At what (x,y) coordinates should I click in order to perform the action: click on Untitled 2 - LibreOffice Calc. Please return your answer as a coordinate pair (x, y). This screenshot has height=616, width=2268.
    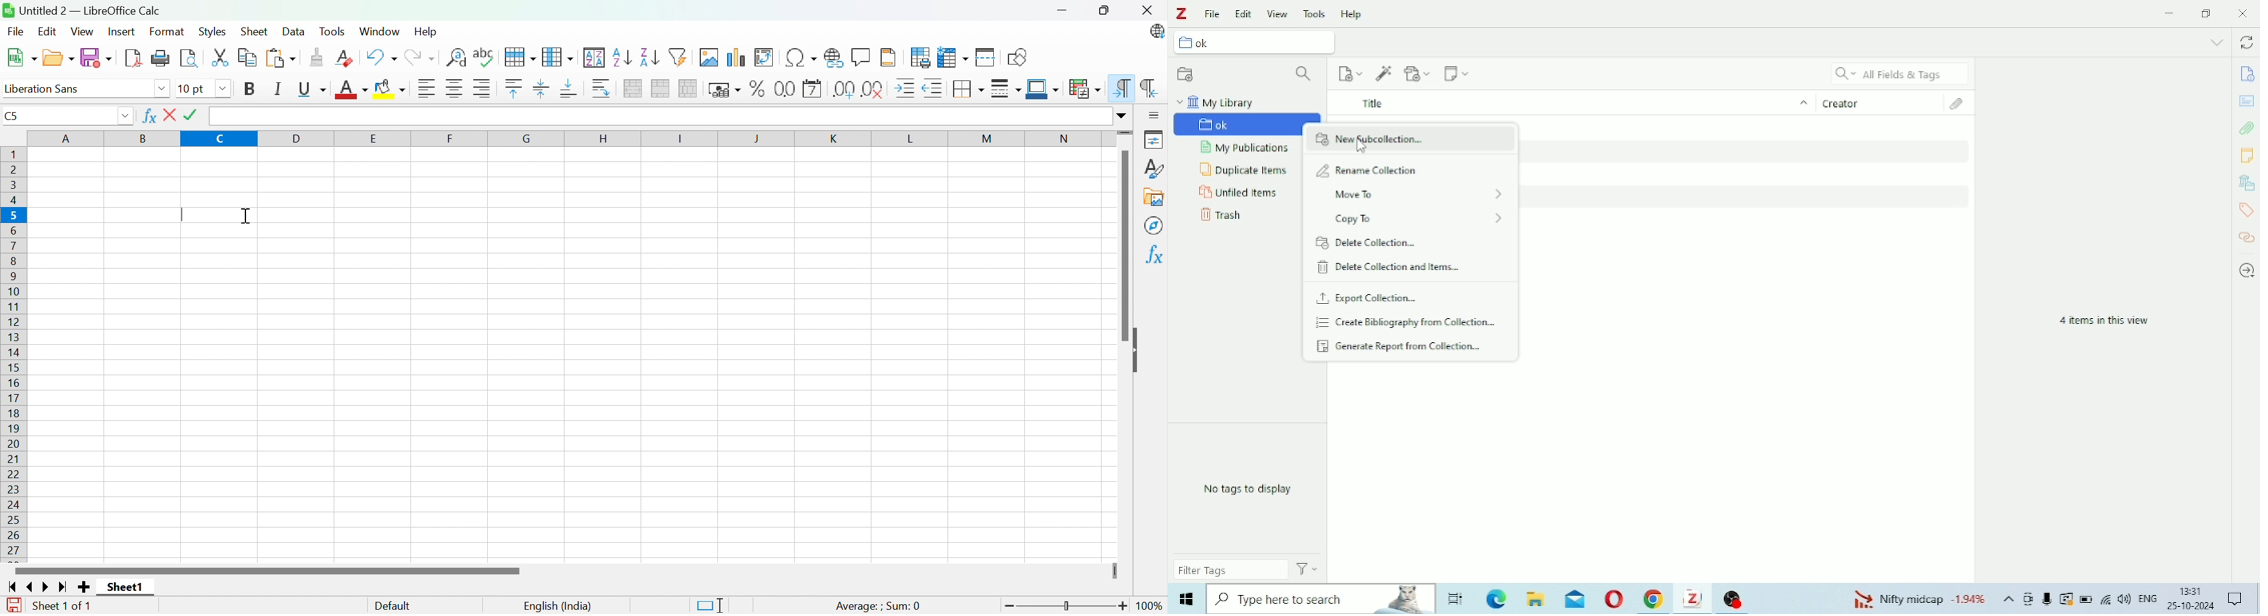
    Looking at the image, I should click on (82, 10).